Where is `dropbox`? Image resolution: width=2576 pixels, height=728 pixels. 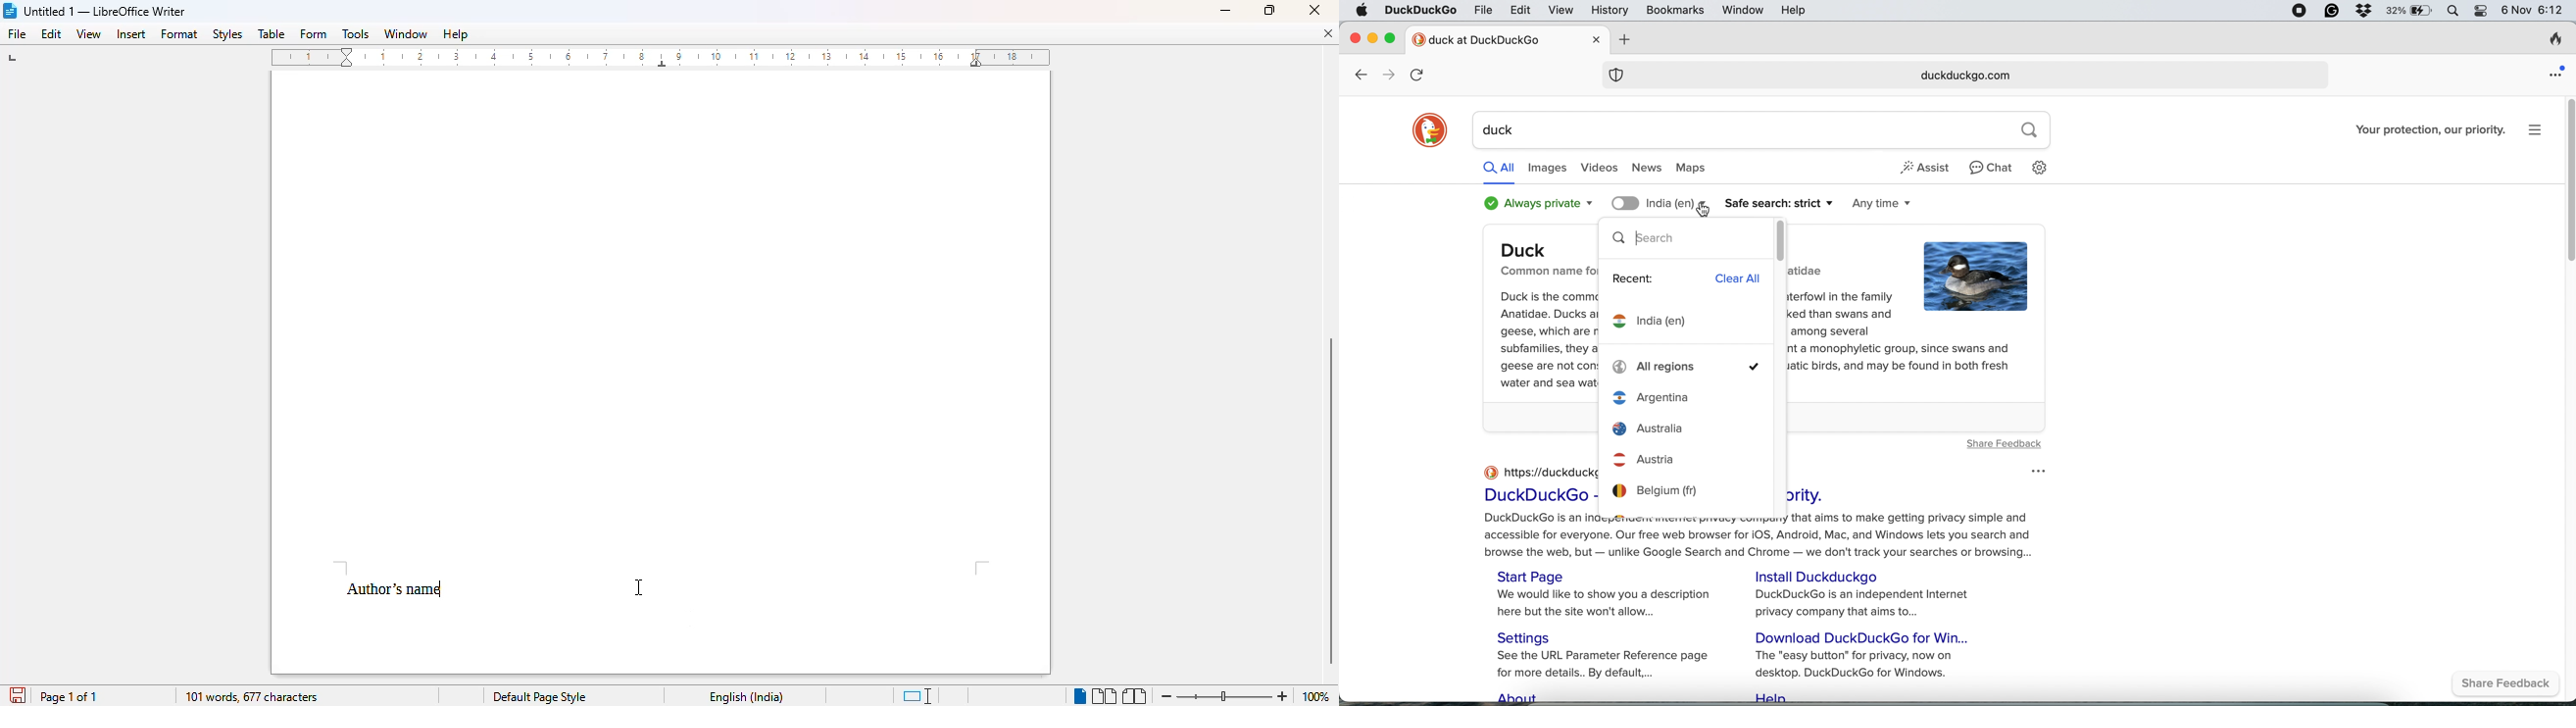 dropbox is located at coordinates (2364, 11).